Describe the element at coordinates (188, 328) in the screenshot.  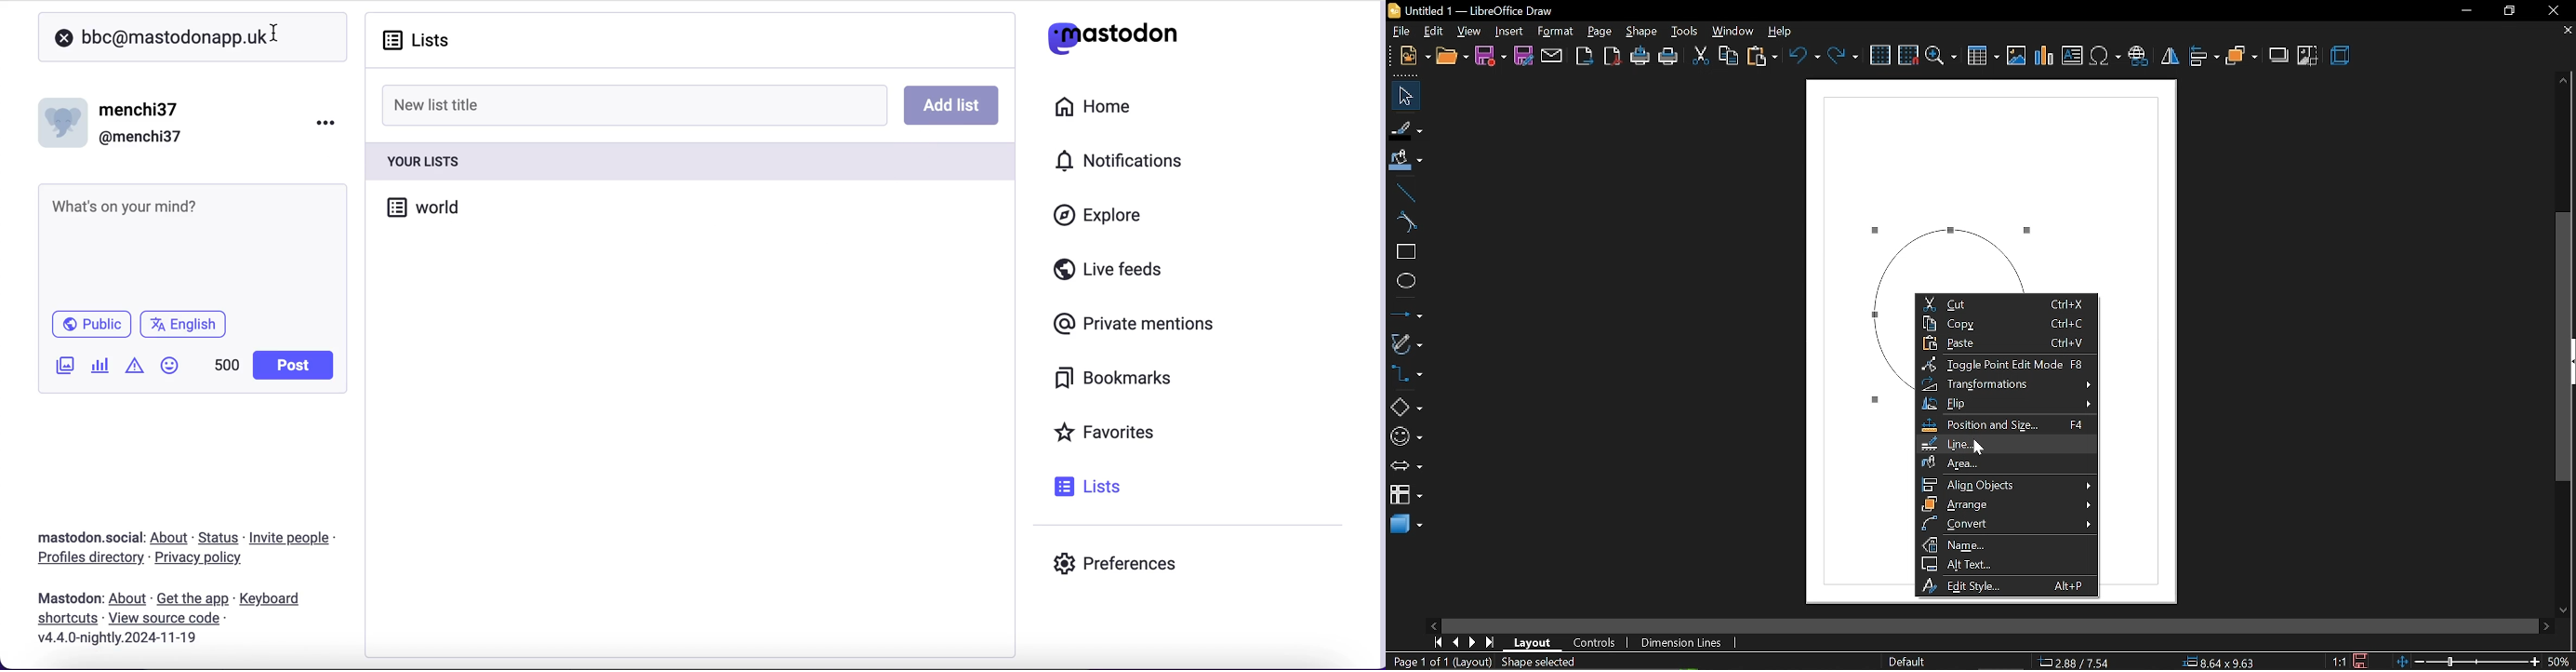
I see `language` at that location.